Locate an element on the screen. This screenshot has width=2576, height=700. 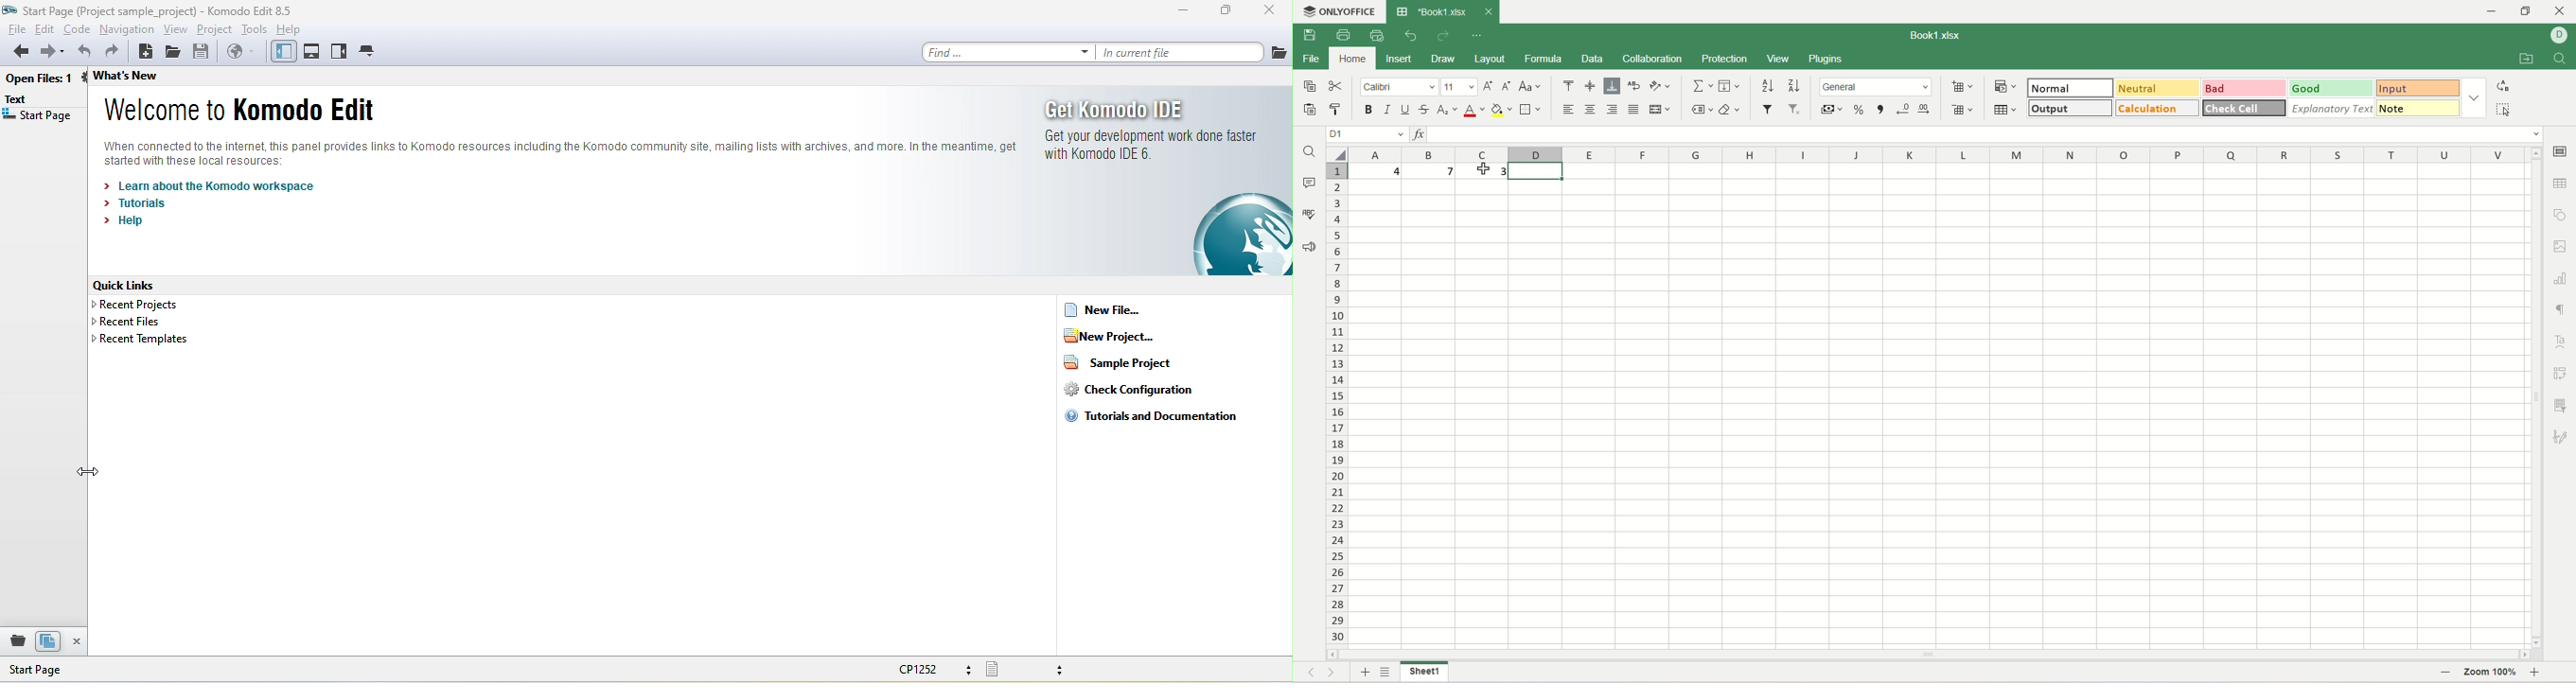
decrease decimal is located at coordinates (1904, 110).